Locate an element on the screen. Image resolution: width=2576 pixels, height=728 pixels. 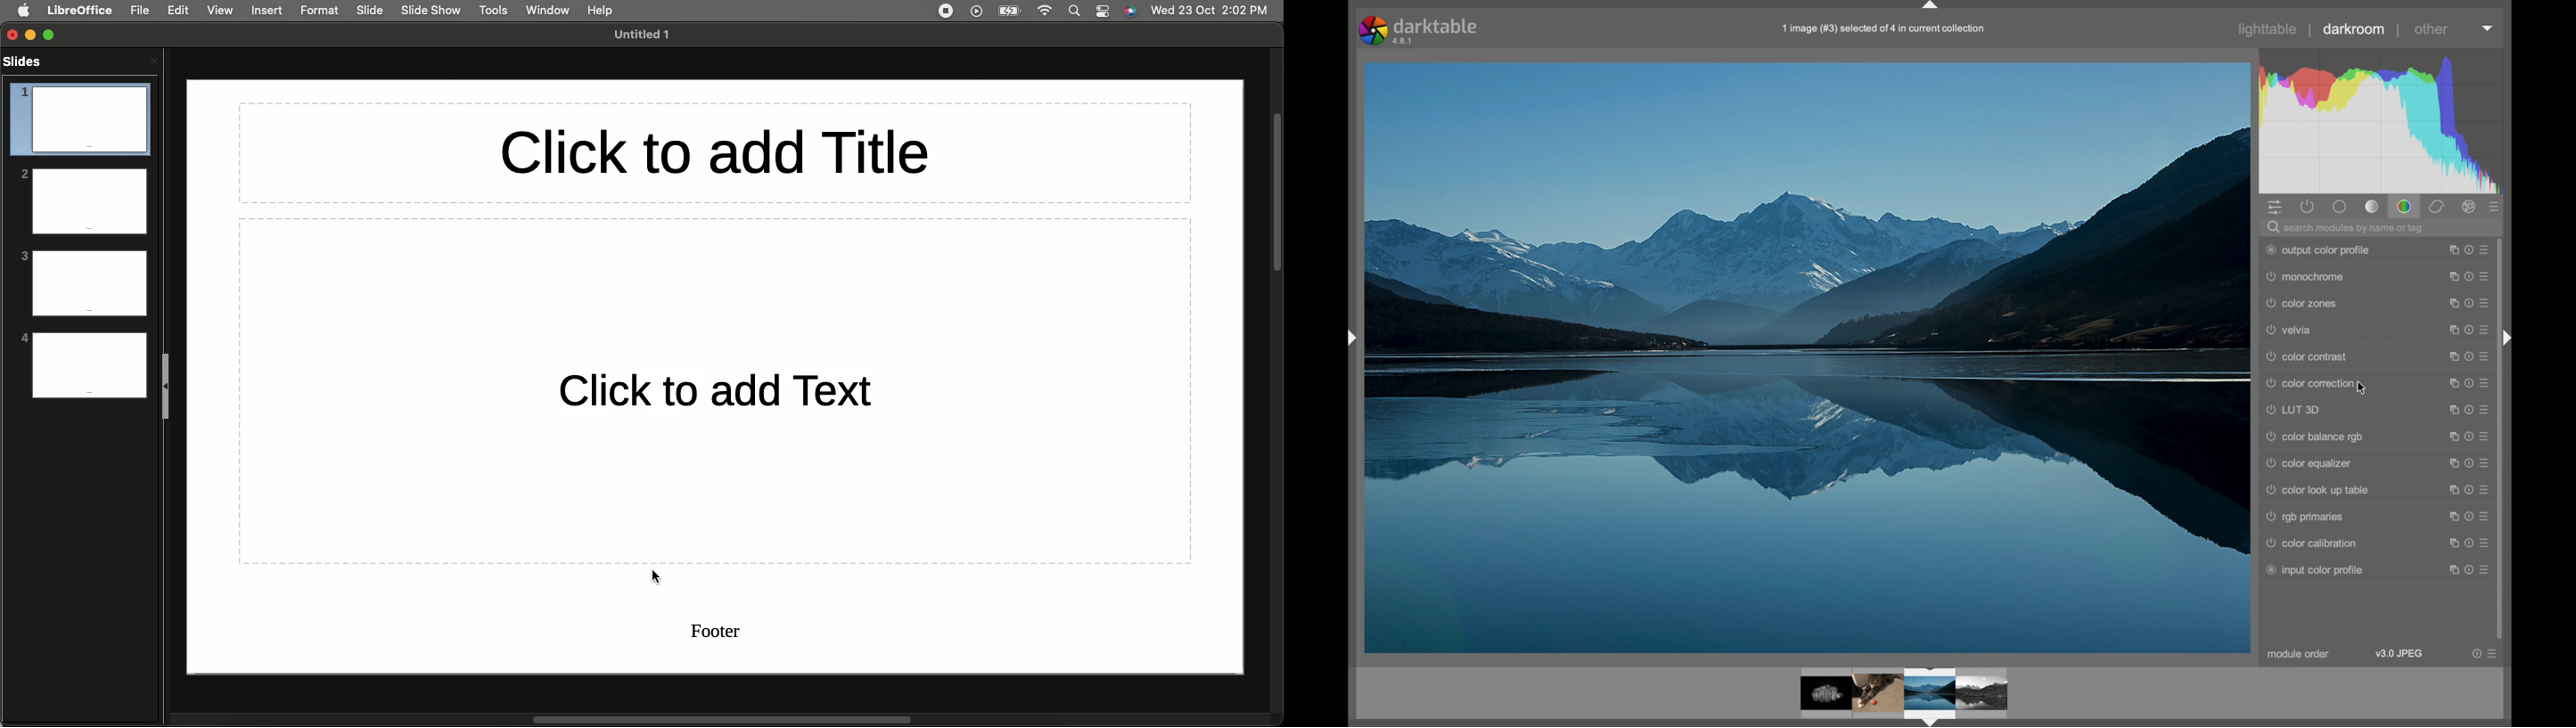
Insert is located at coordinates (267, 11).